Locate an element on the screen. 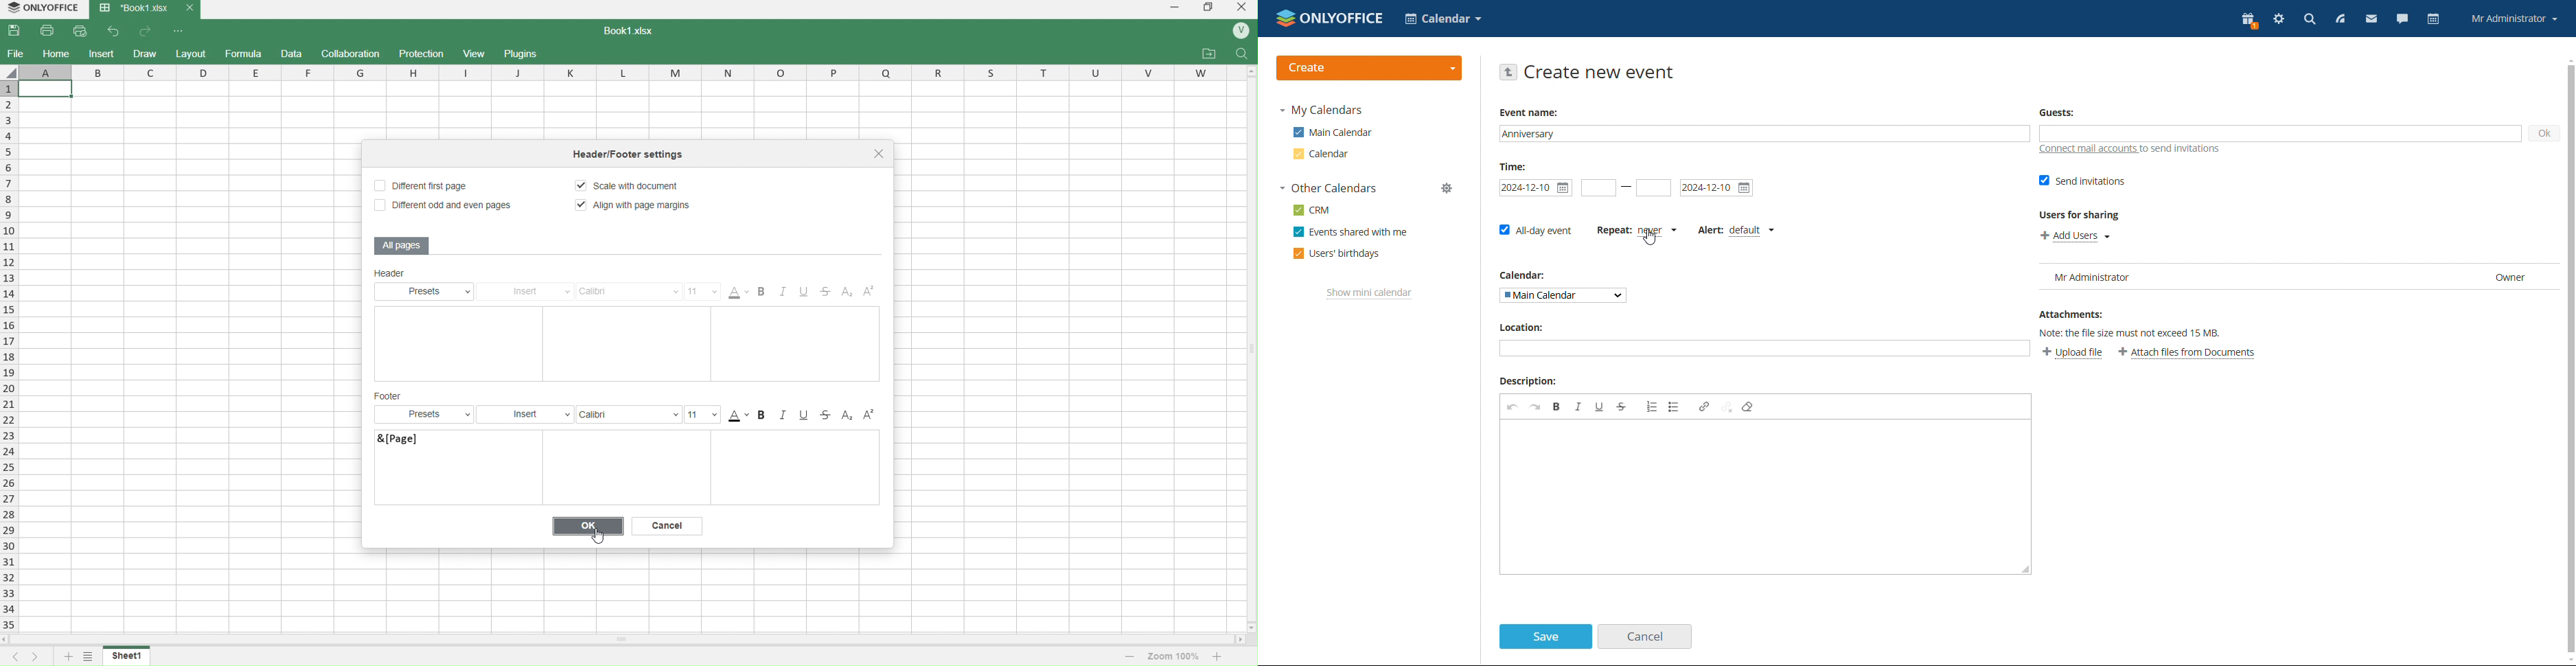  minimize is located at coordinates (1174, 9).